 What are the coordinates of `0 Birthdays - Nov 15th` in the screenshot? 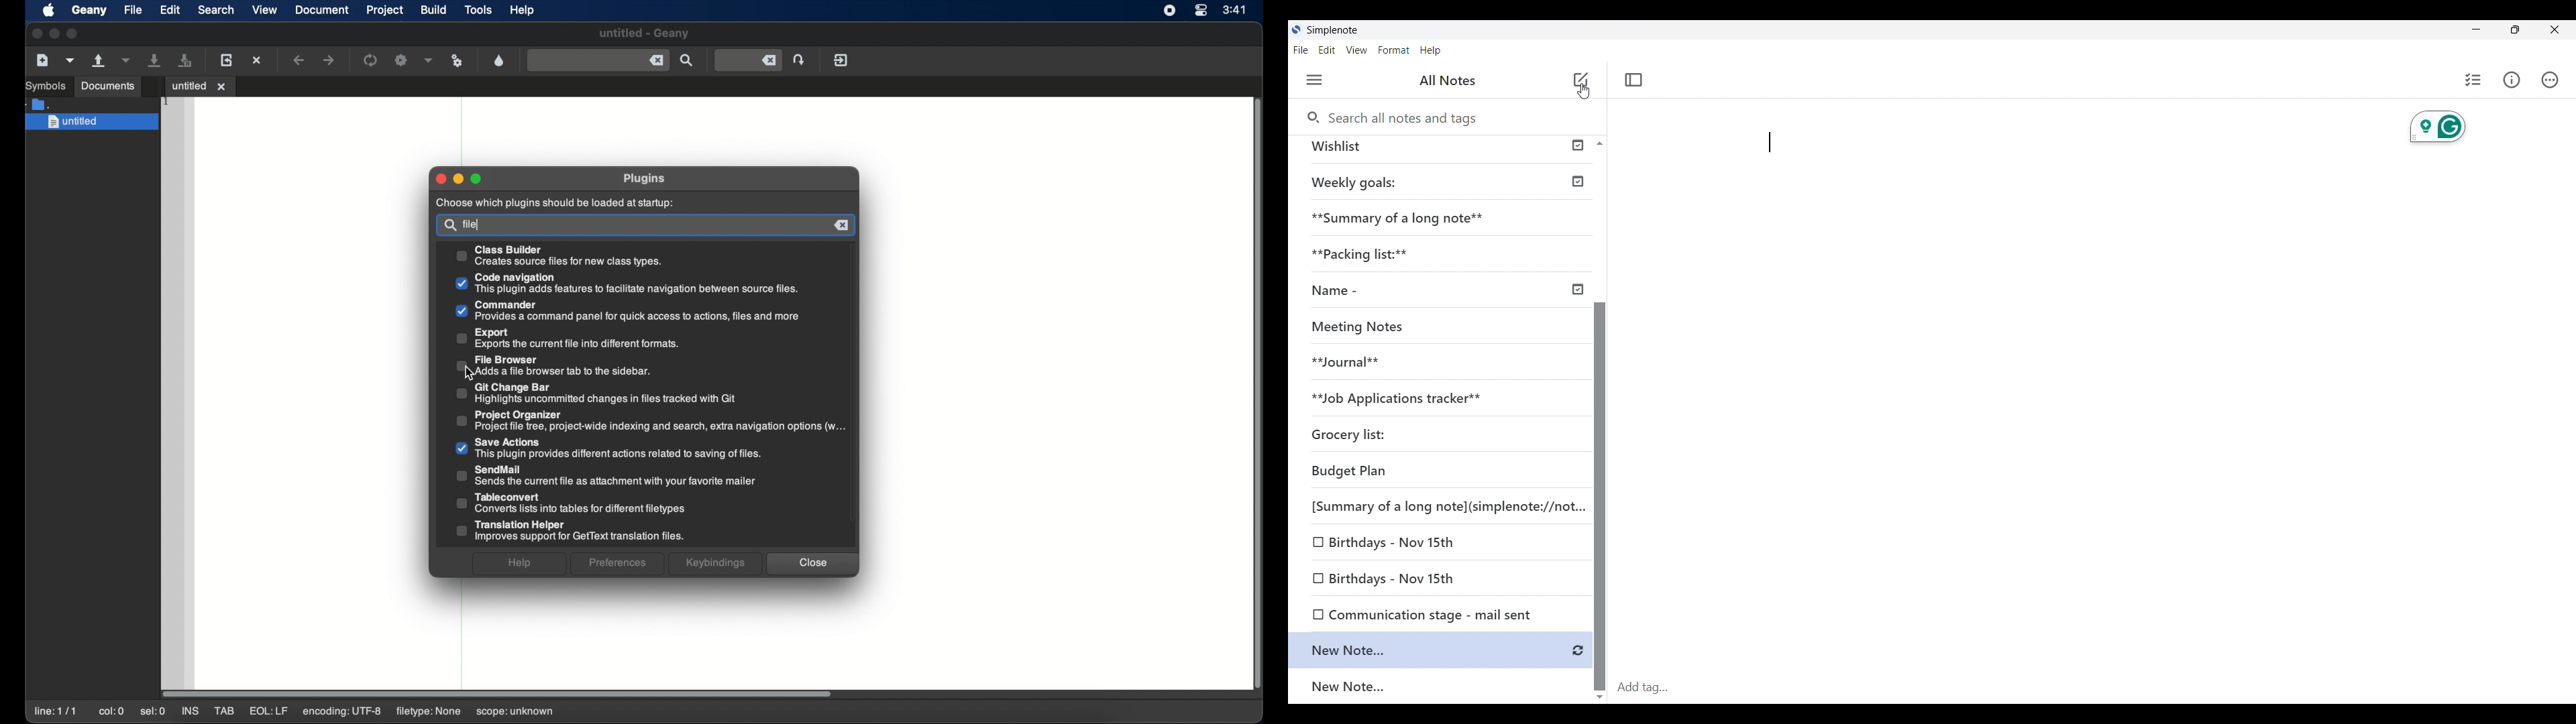 It's located at (1382, 580).